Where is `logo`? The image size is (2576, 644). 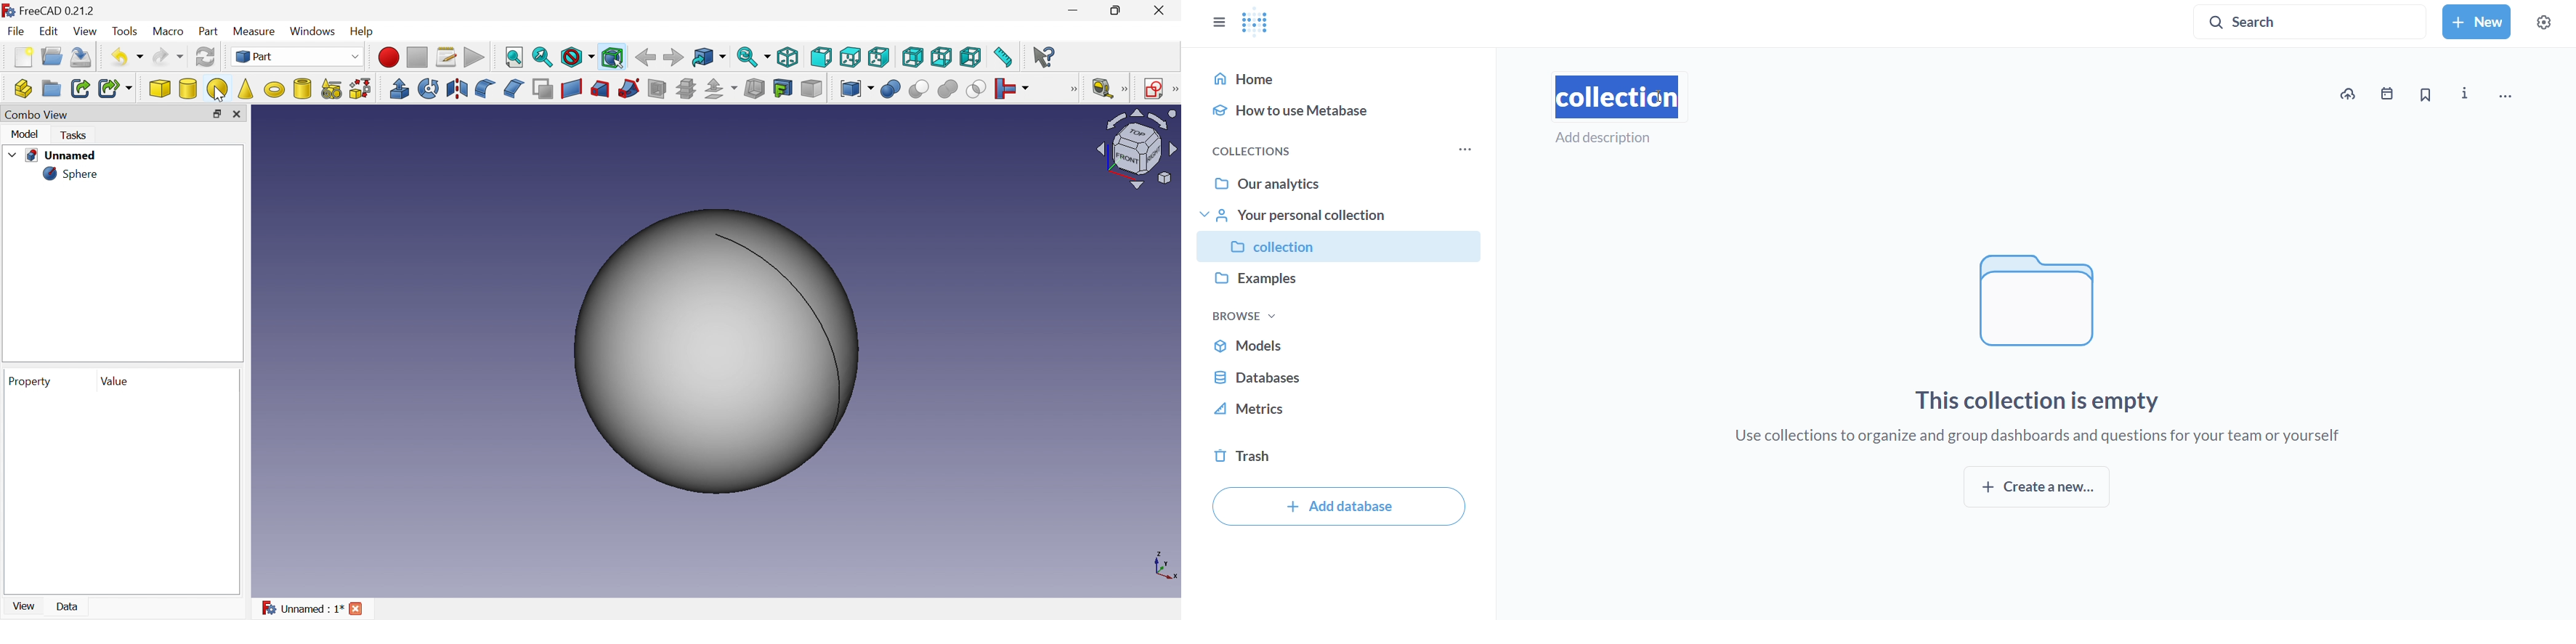
logo is located at coordinates (7, 10).